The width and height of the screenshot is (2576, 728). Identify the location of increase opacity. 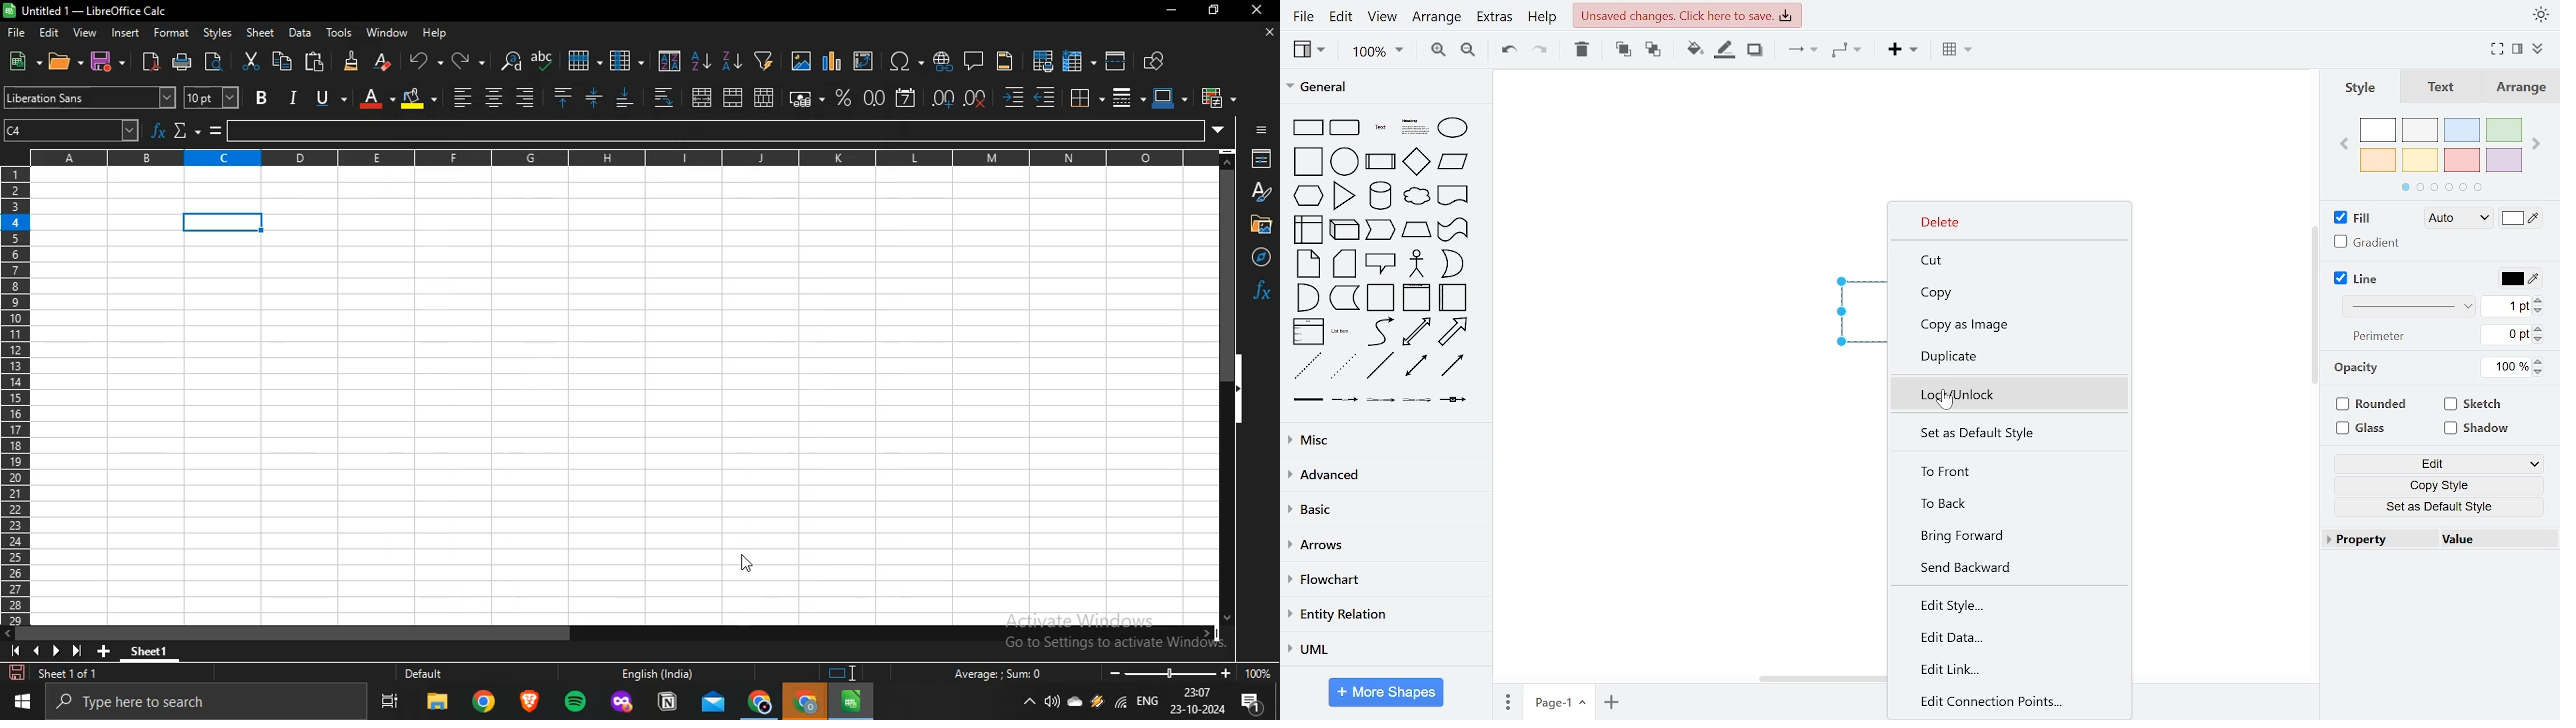
(2539, 361).